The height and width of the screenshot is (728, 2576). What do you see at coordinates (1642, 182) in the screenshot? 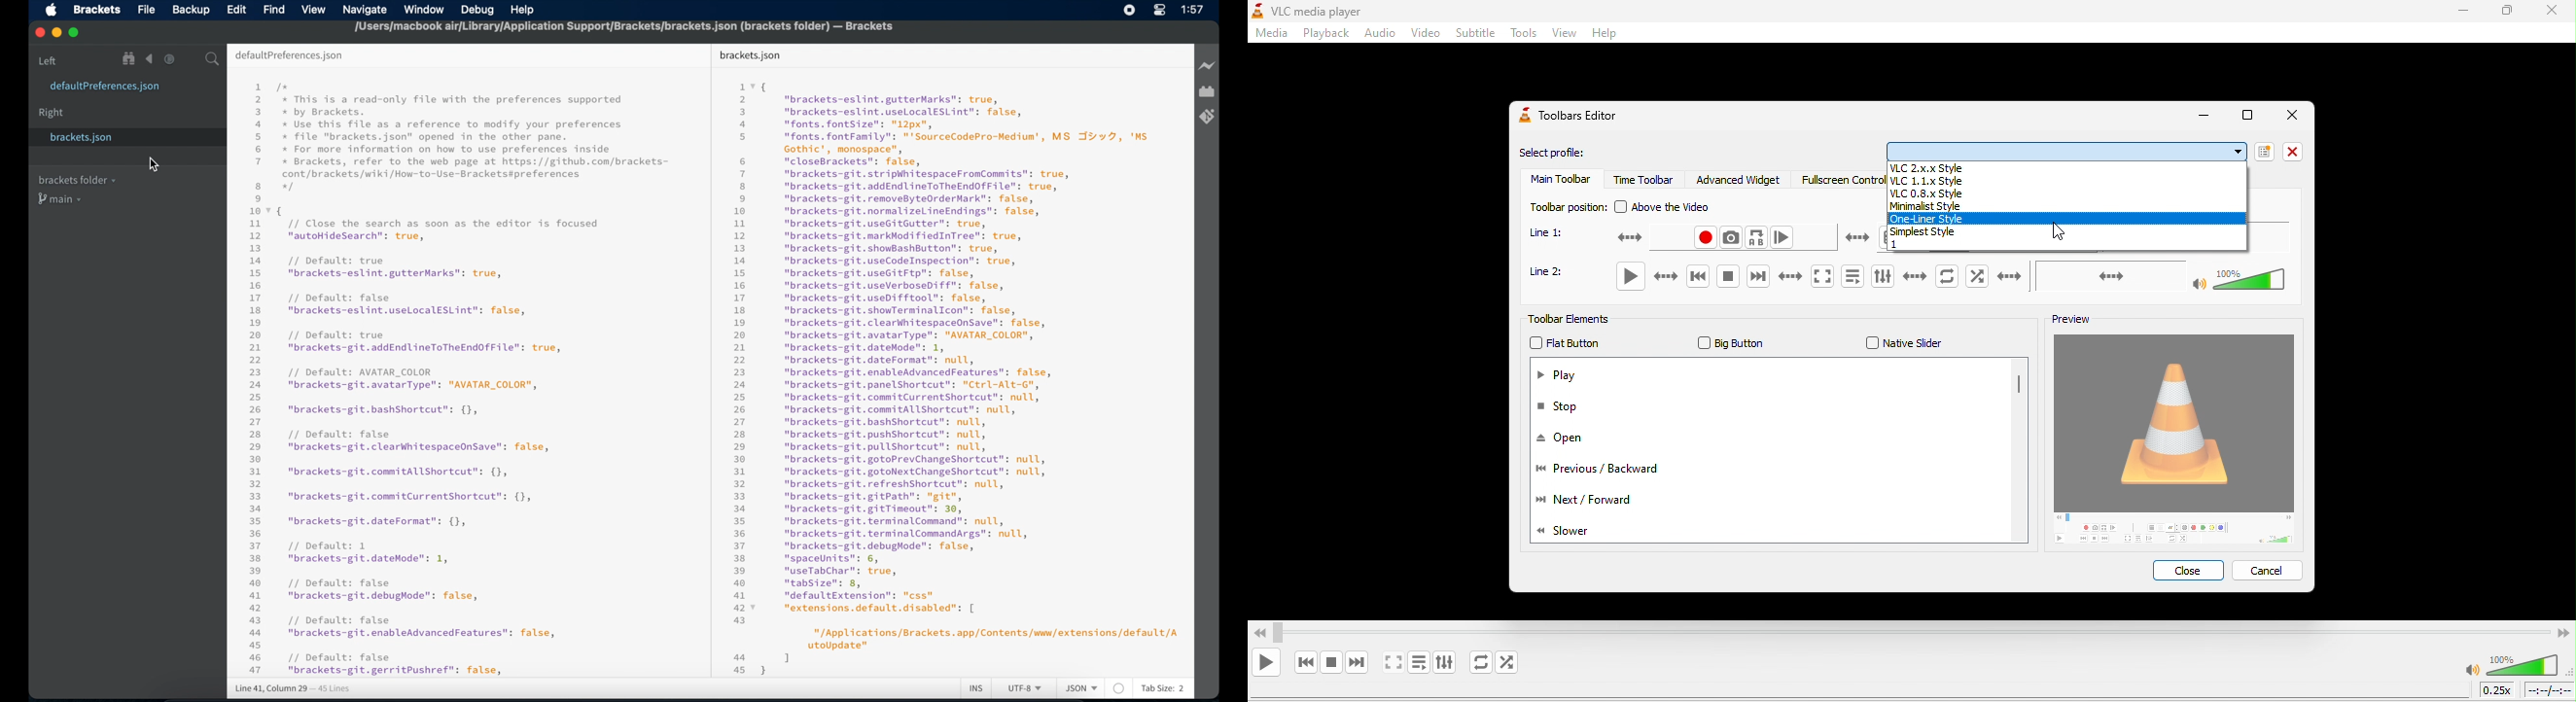
I see `time toolbar` at bounding box center [1642, 182].